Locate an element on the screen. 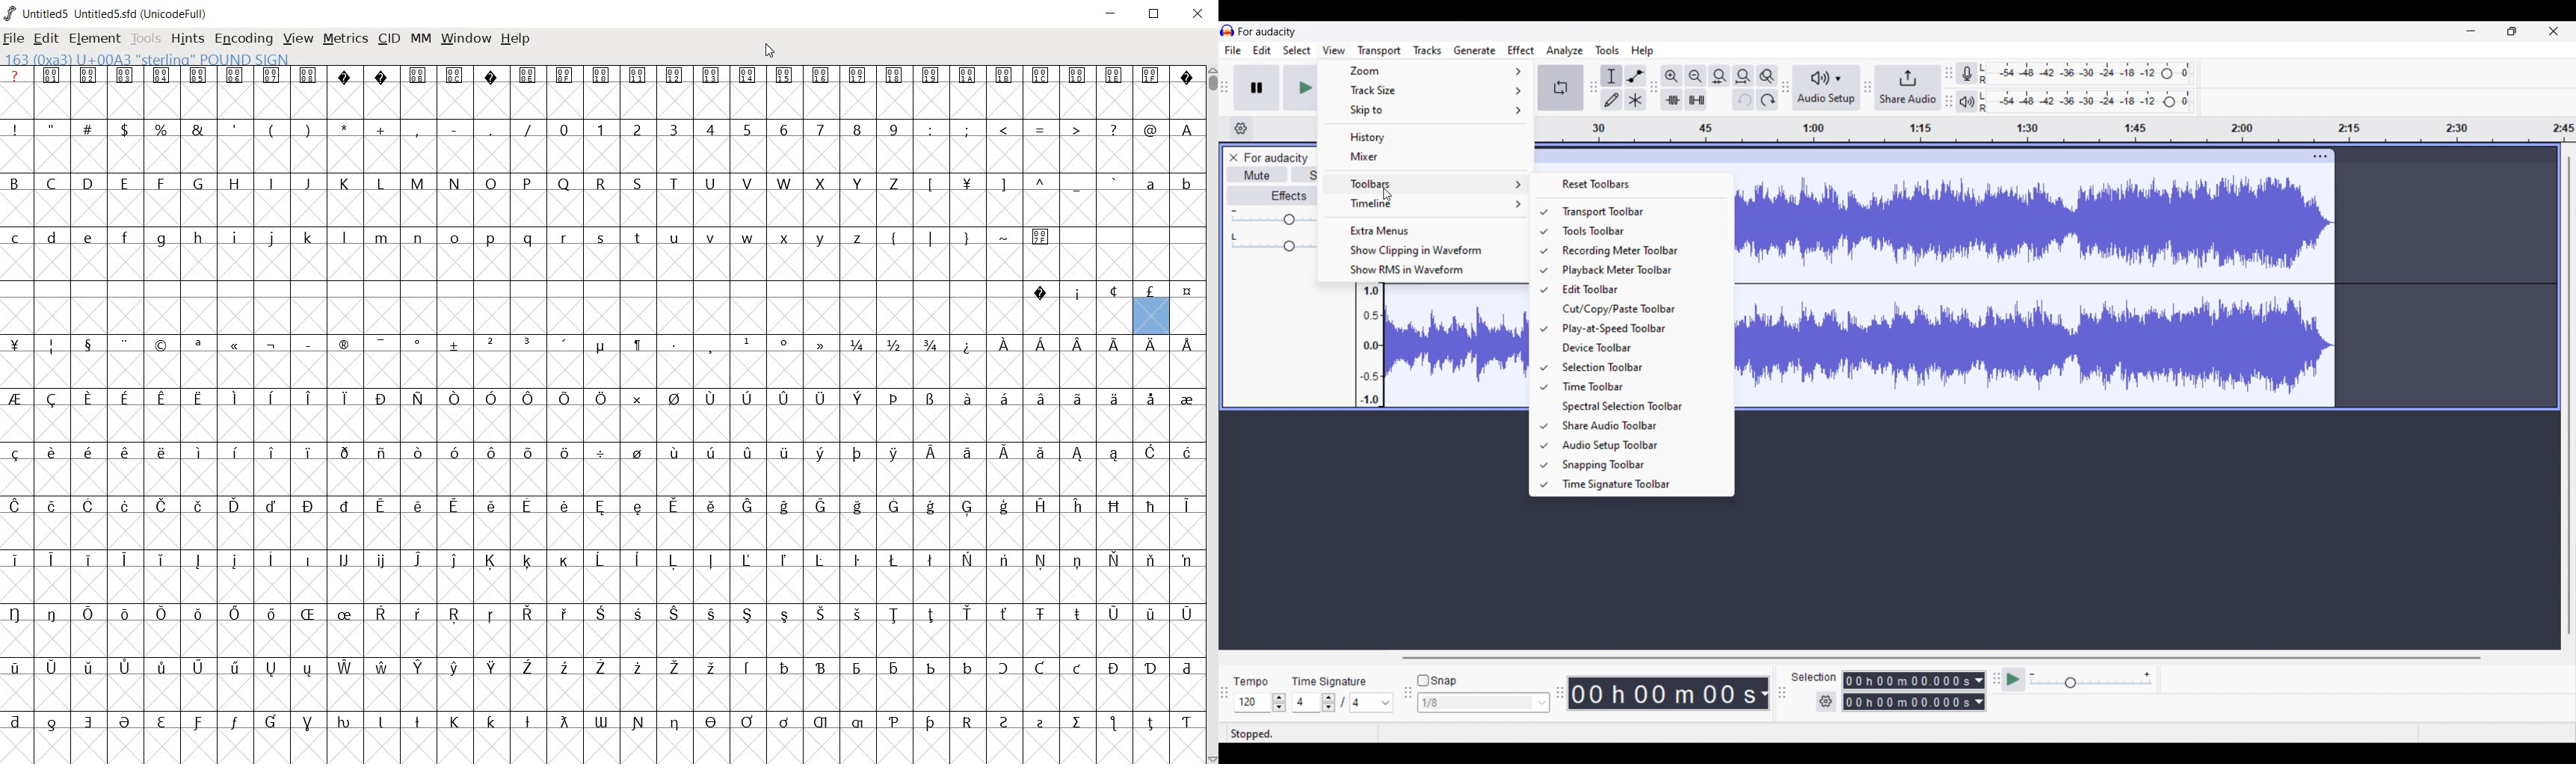 The image size is (2576, 784). Symbol is located at coordinates (1038, 399).